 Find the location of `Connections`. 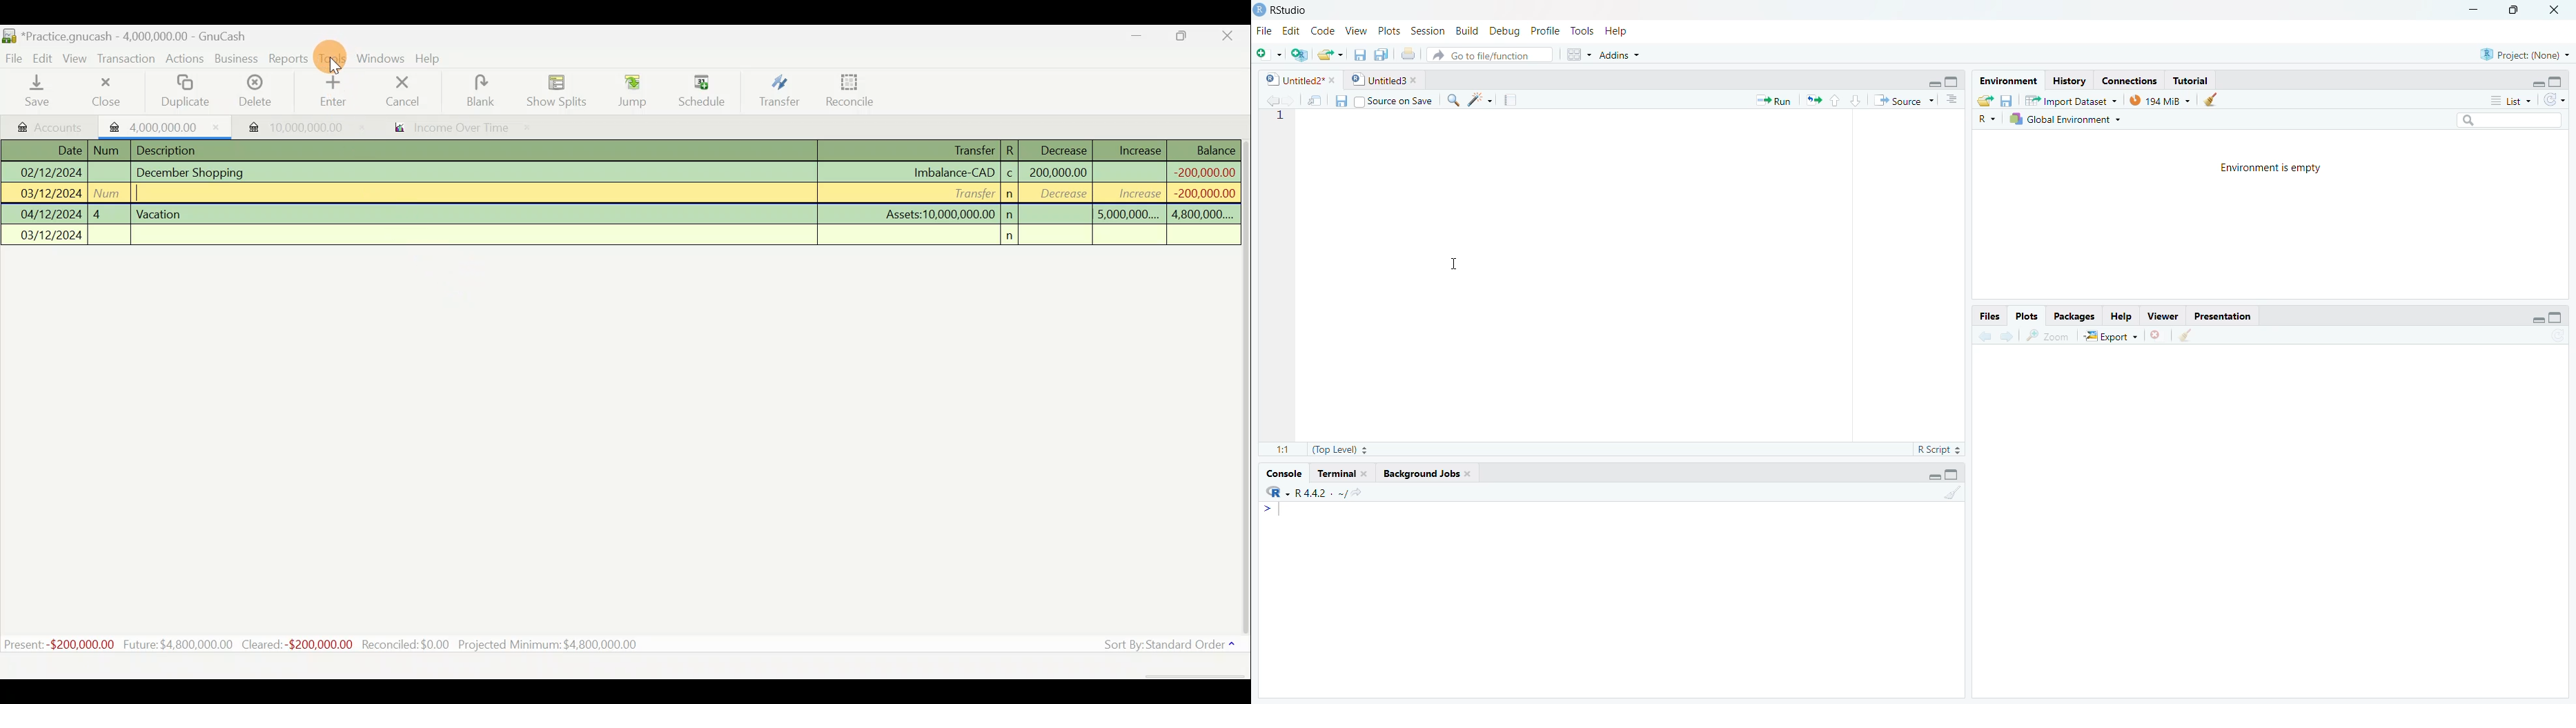

Connections is located at coordinates (2131, 80).